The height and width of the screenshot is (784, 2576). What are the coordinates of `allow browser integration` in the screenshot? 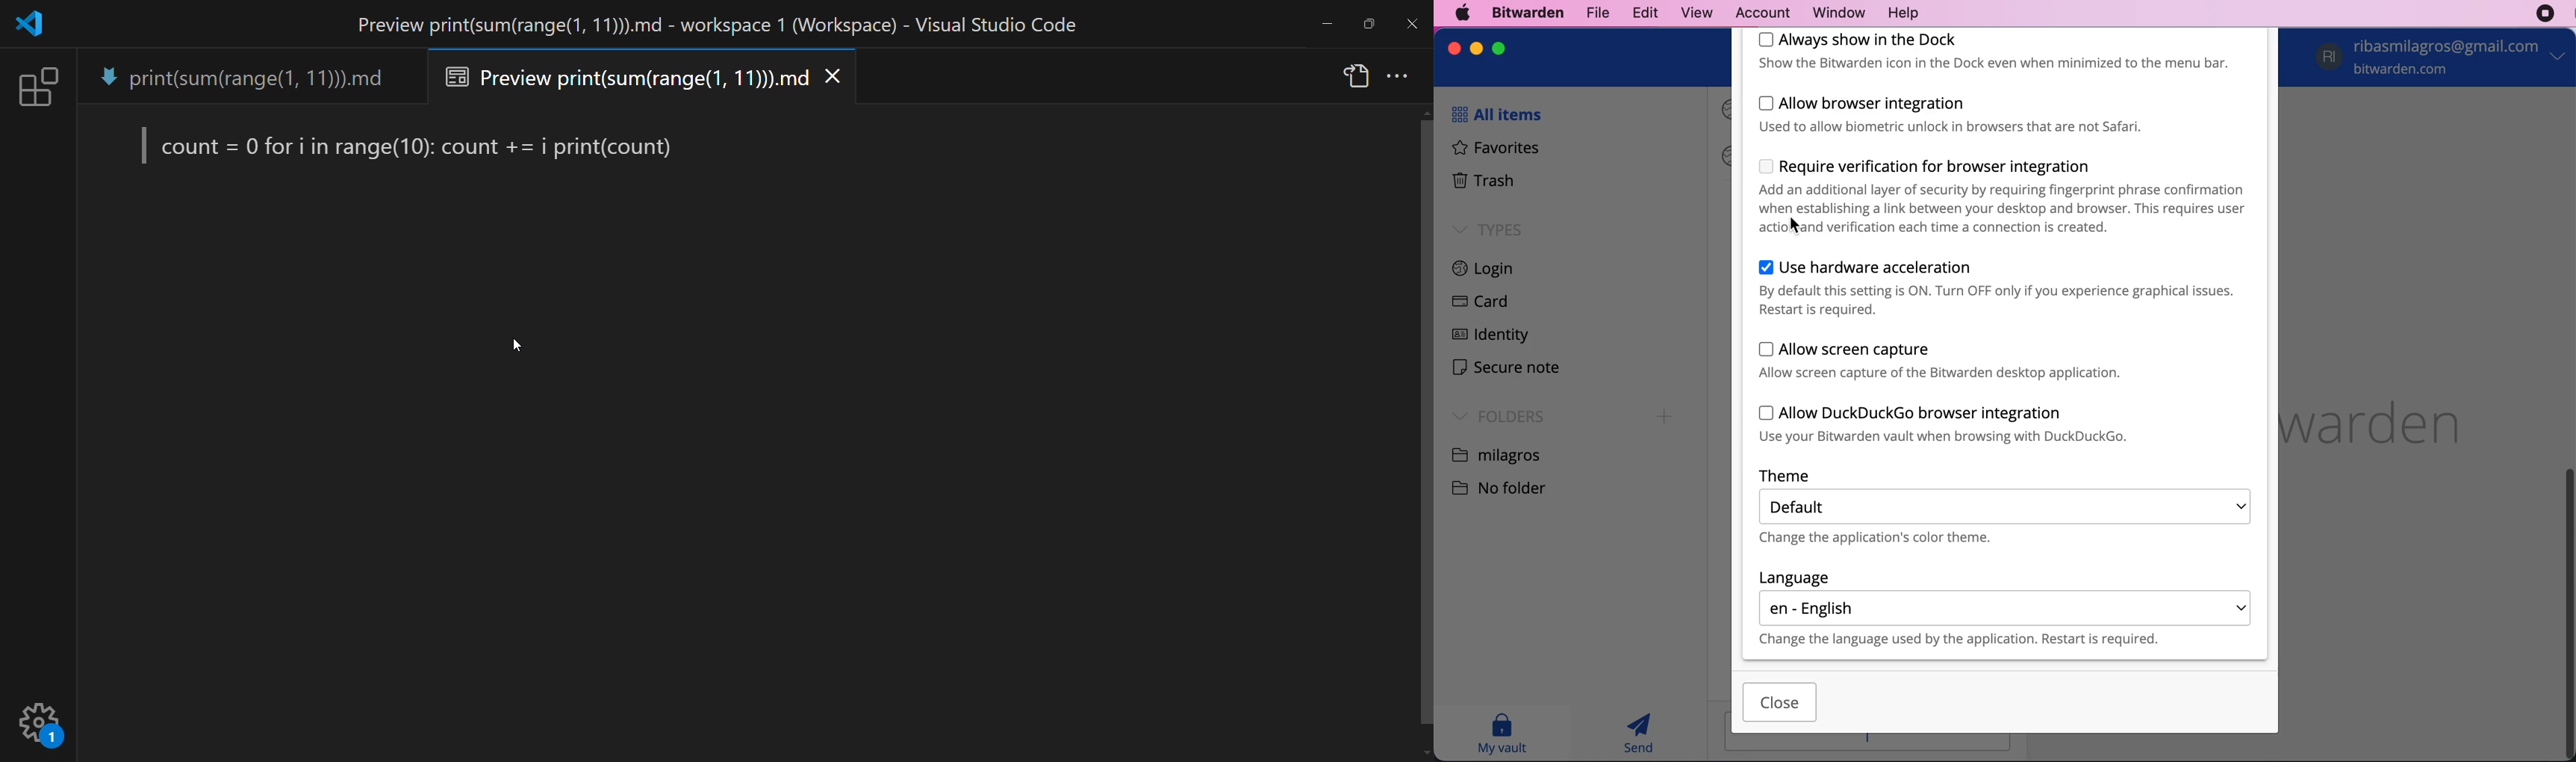 It's located at (1981, 115).